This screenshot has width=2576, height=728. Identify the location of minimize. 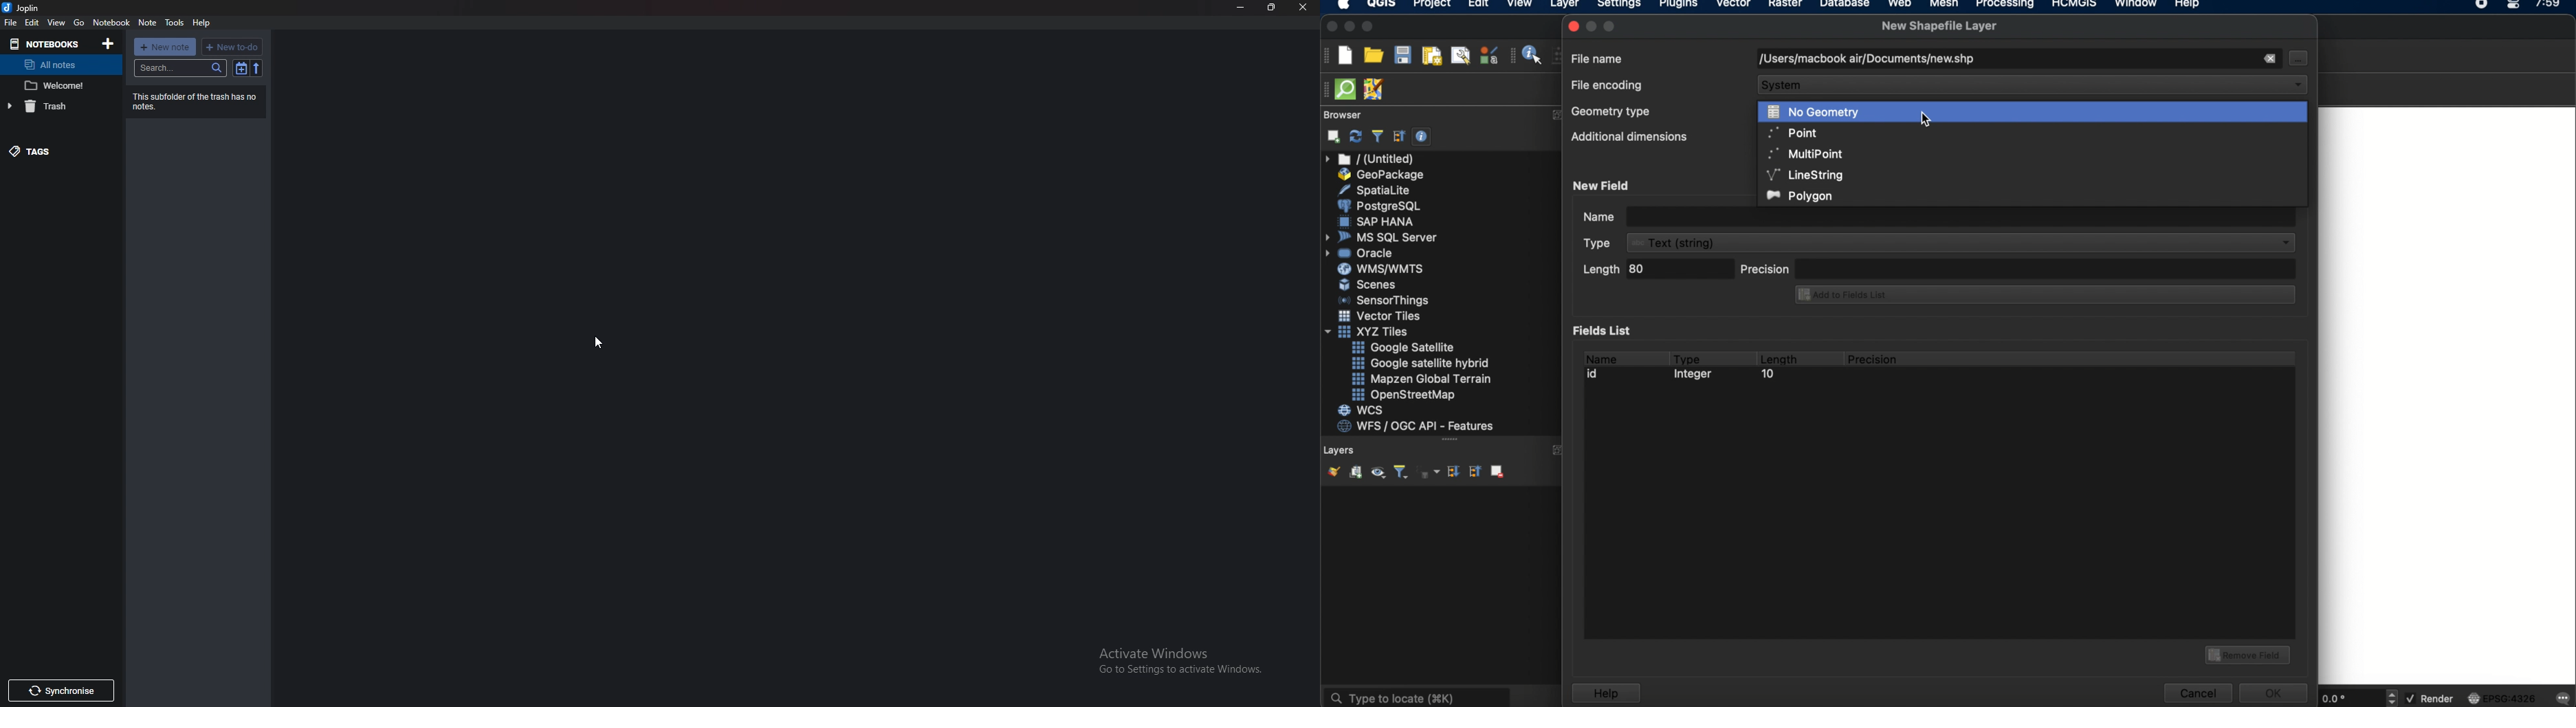
(1349, 27).